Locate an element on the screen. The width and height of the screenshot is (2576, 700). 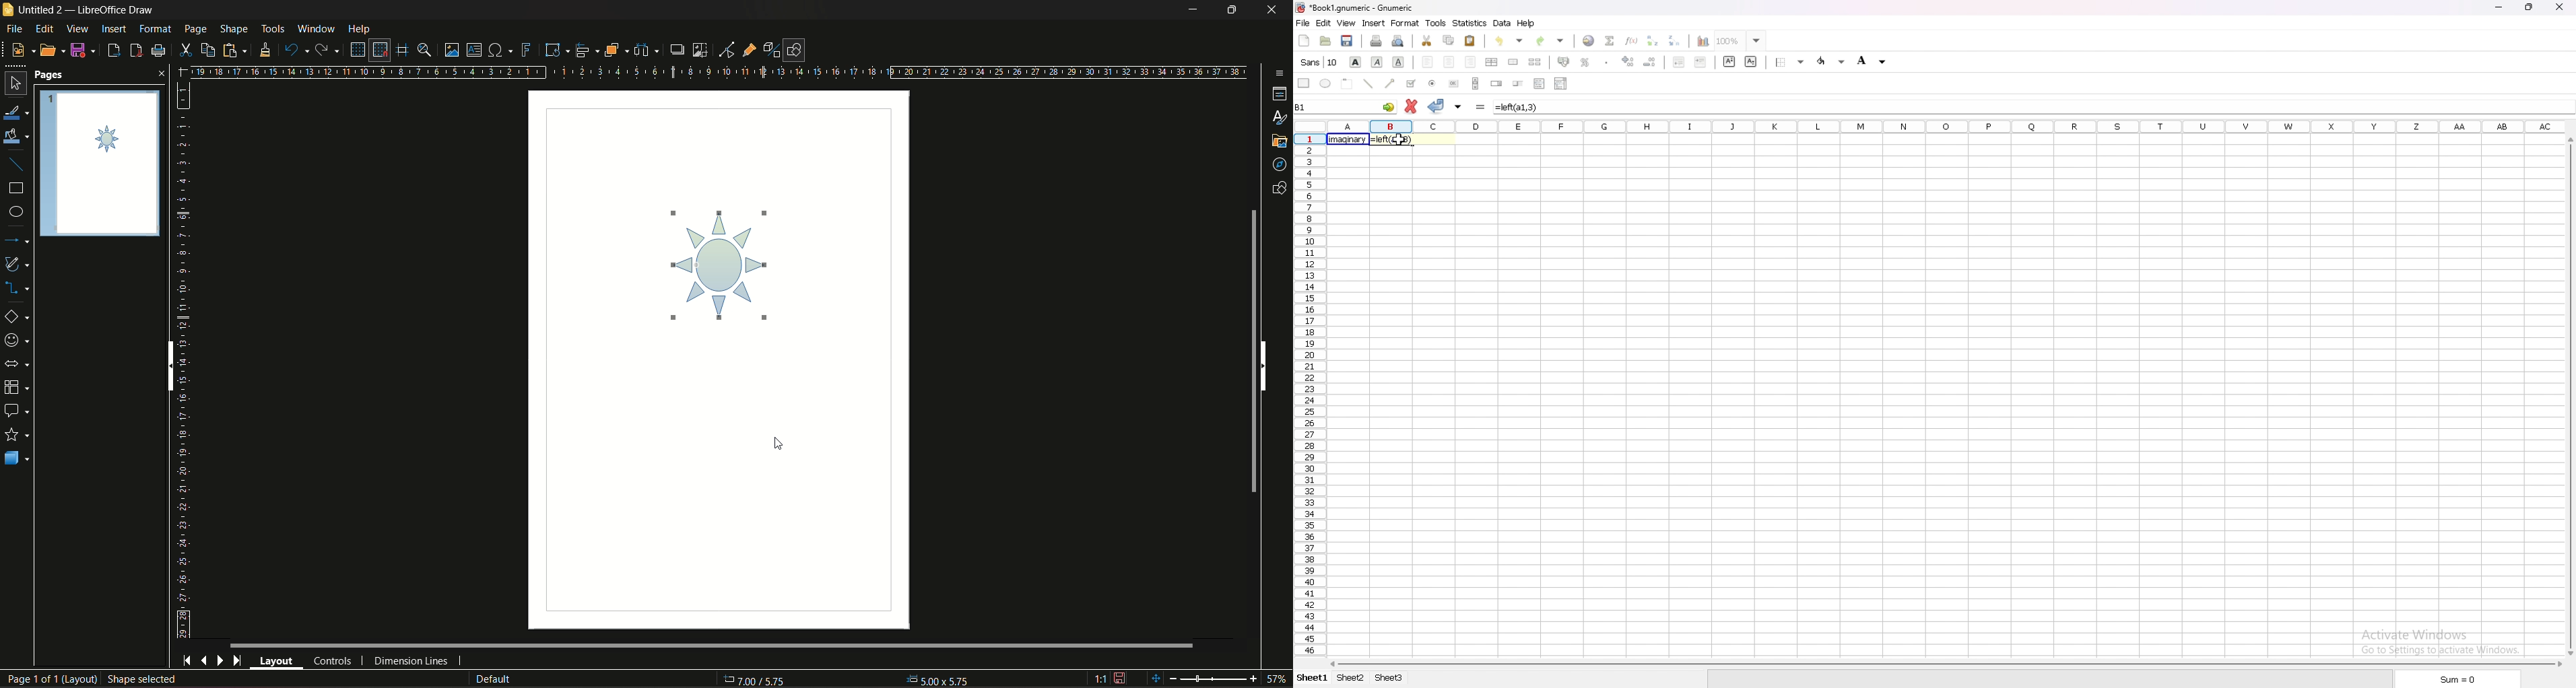
formula is located at coordinates (1481, 106).